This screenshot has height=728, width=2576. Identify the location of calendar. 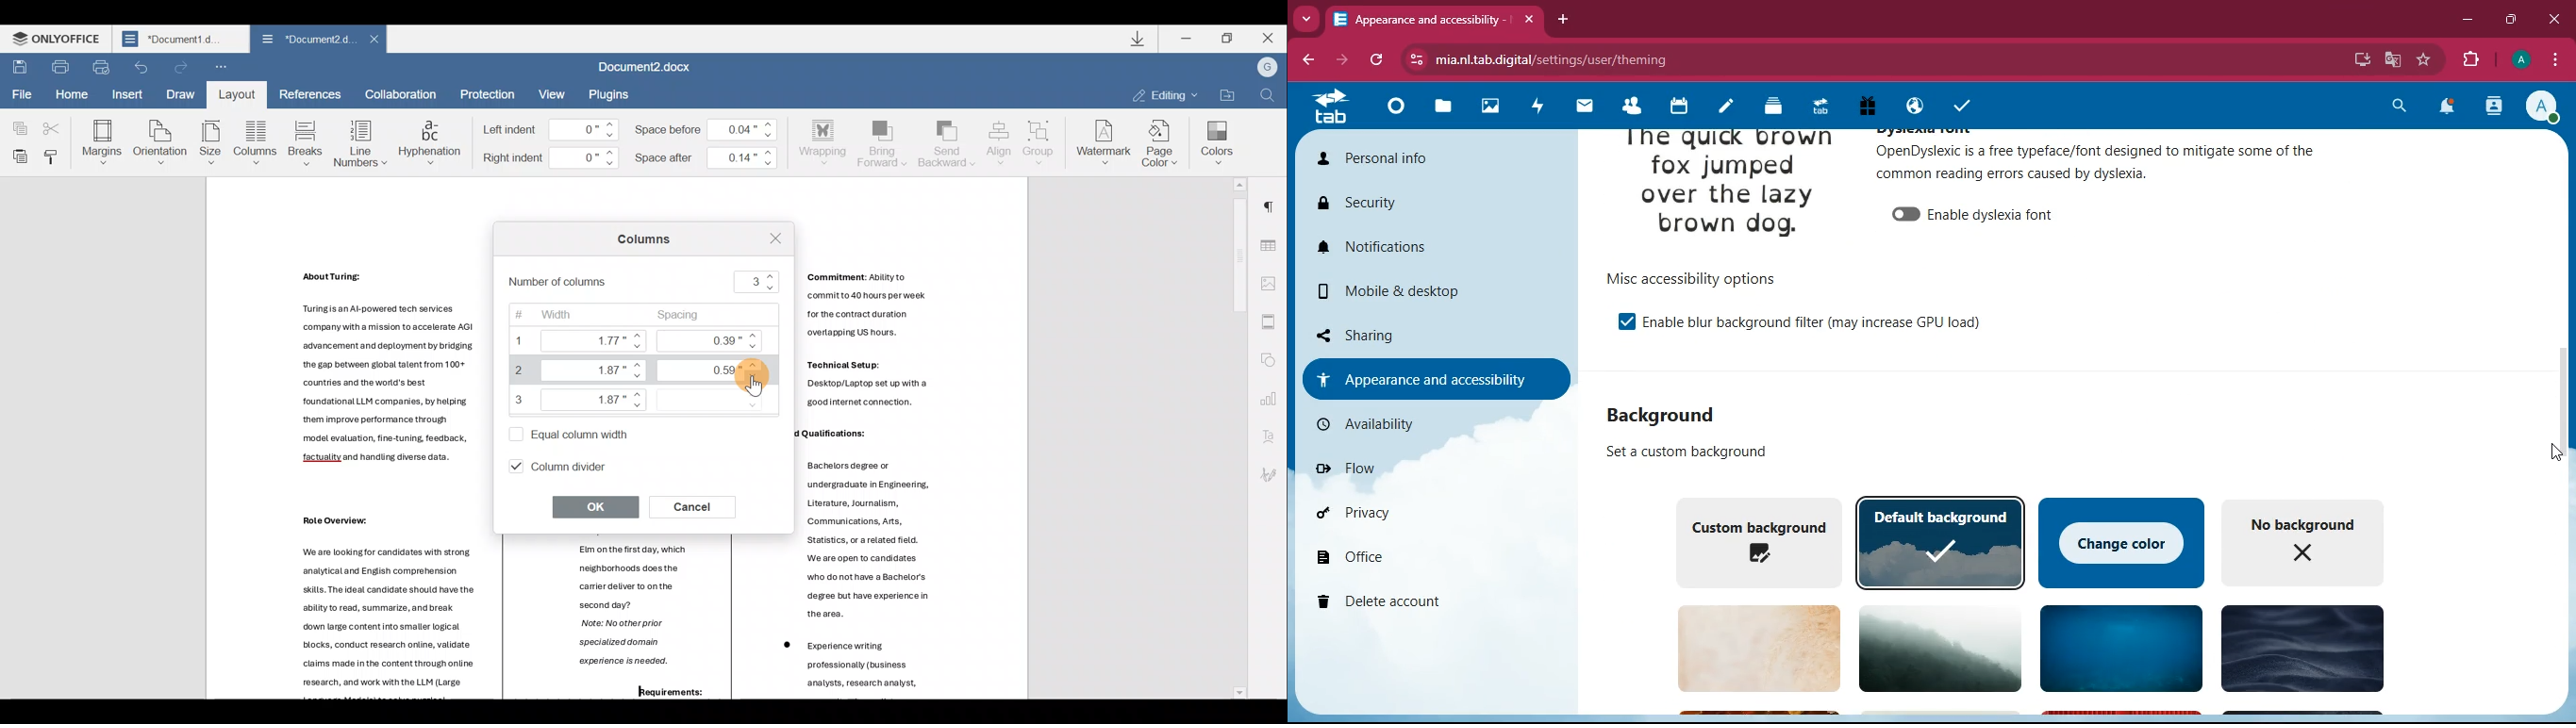
(1676, 108).